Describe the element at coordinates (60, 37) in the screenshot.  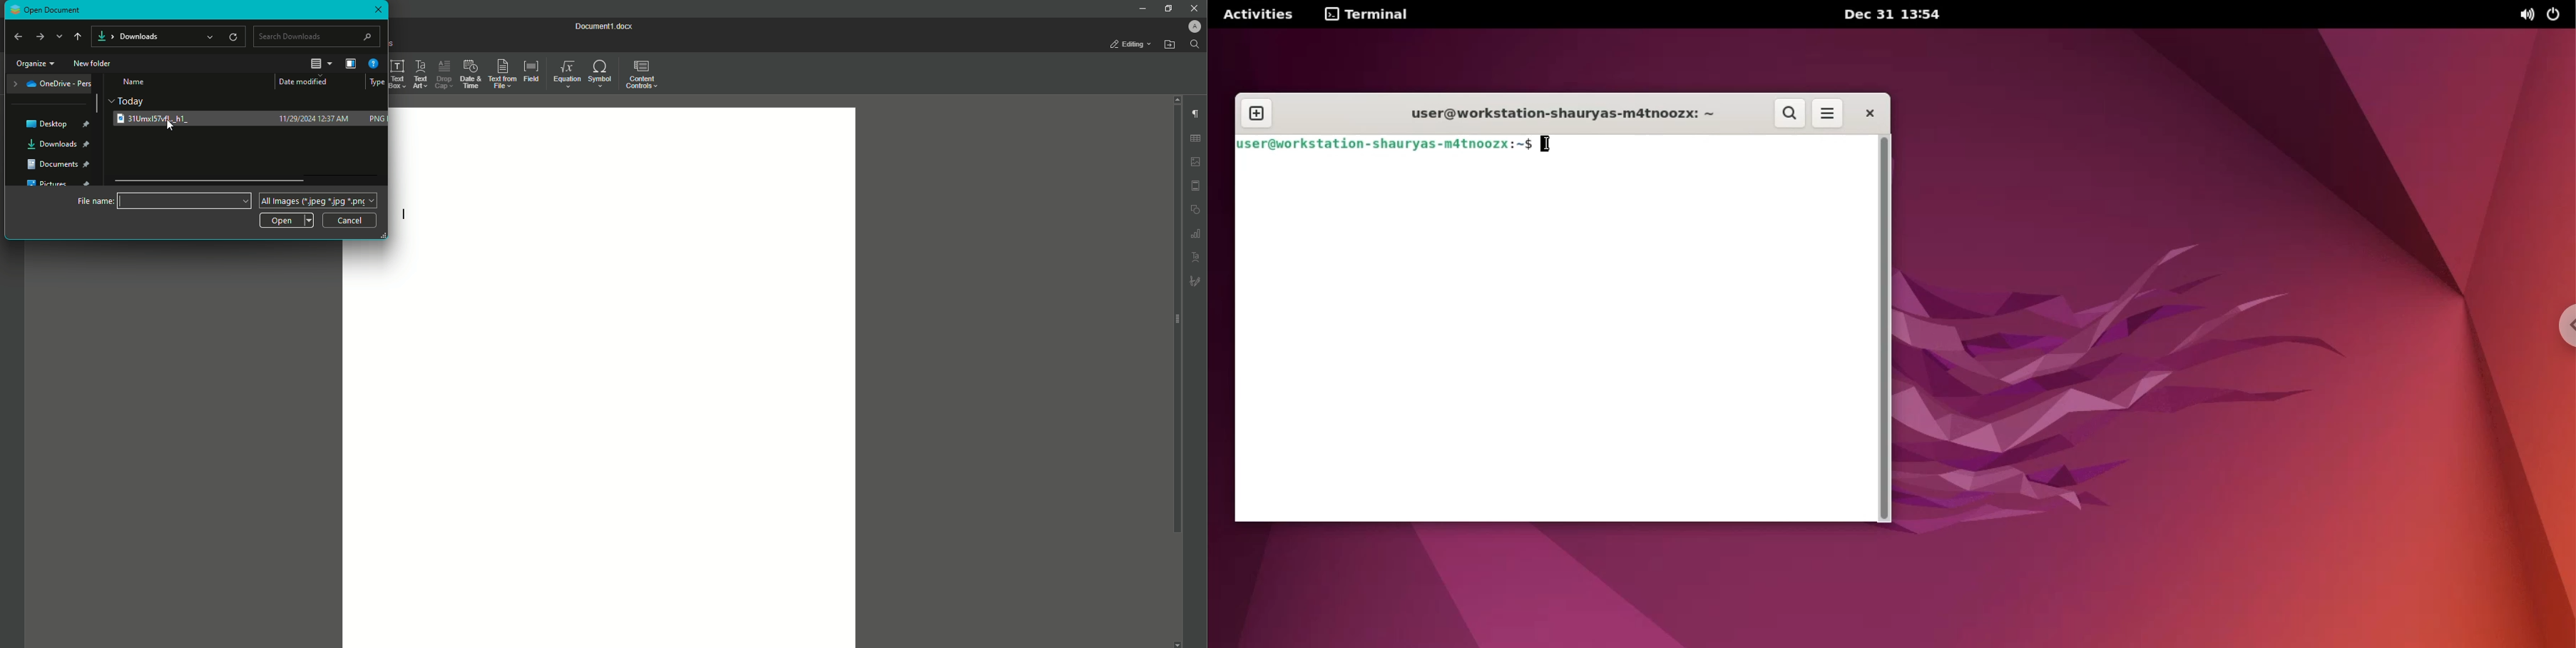
I see `Down` at that location.